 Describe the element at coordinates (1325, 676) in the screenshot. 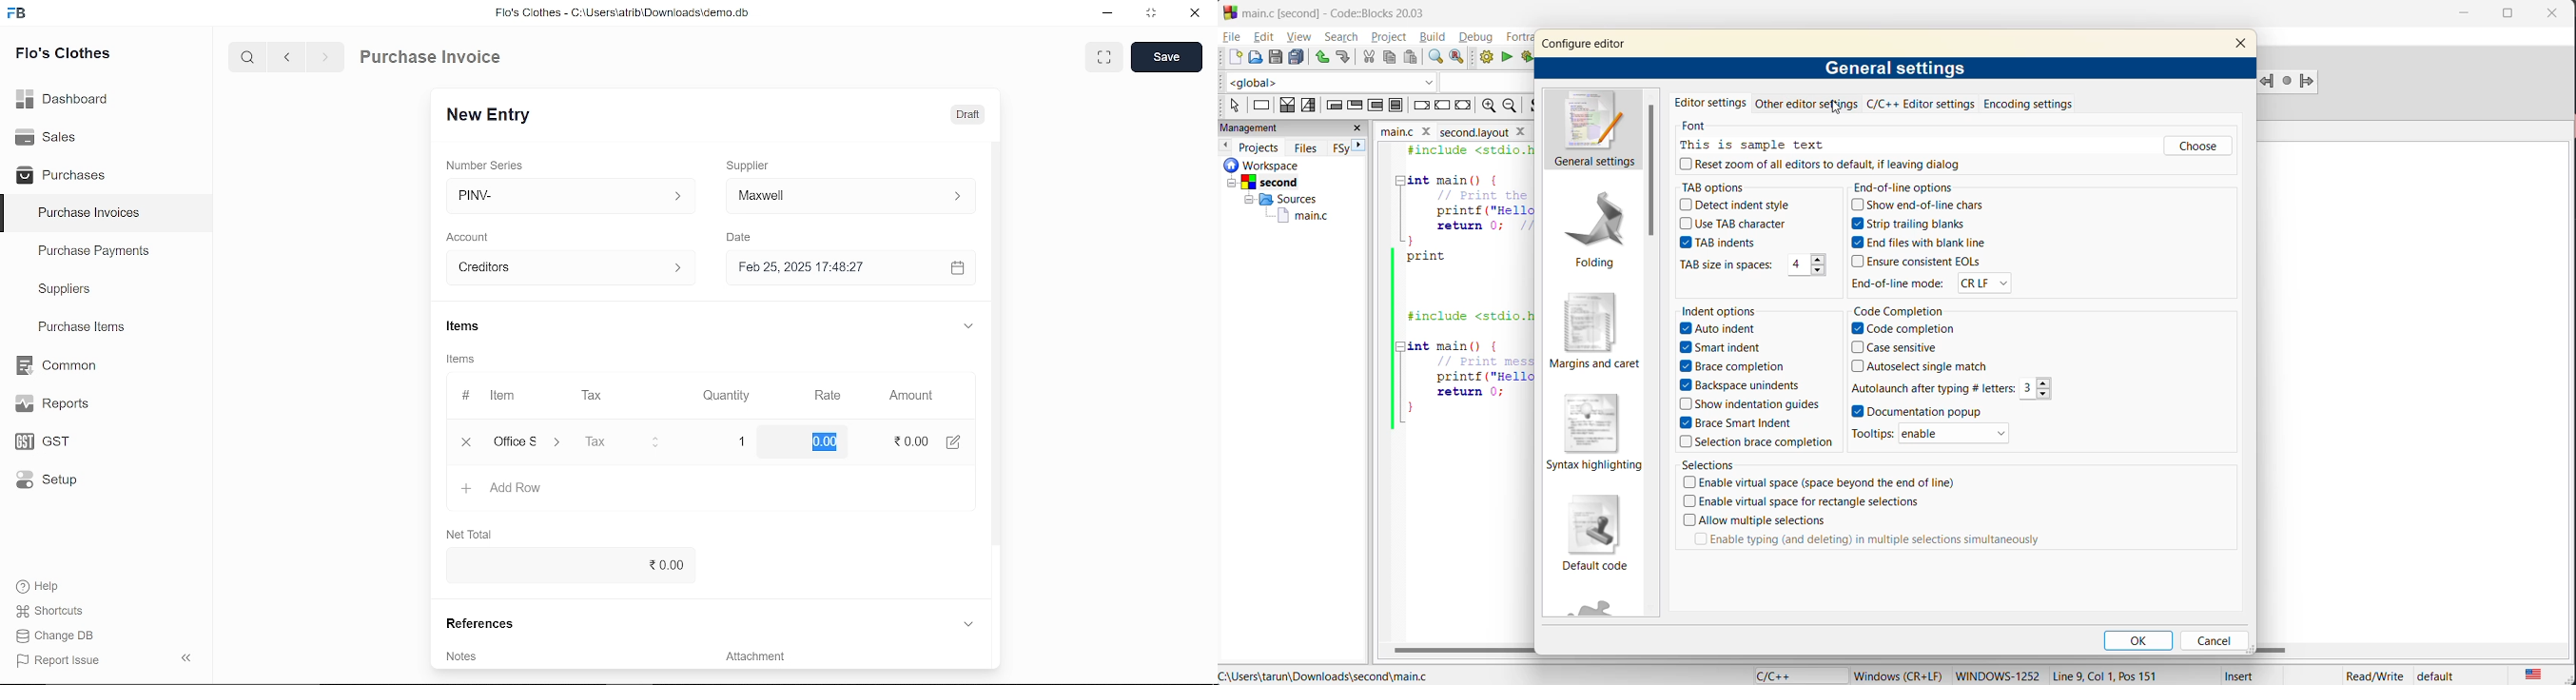

I see `file location` at that location.